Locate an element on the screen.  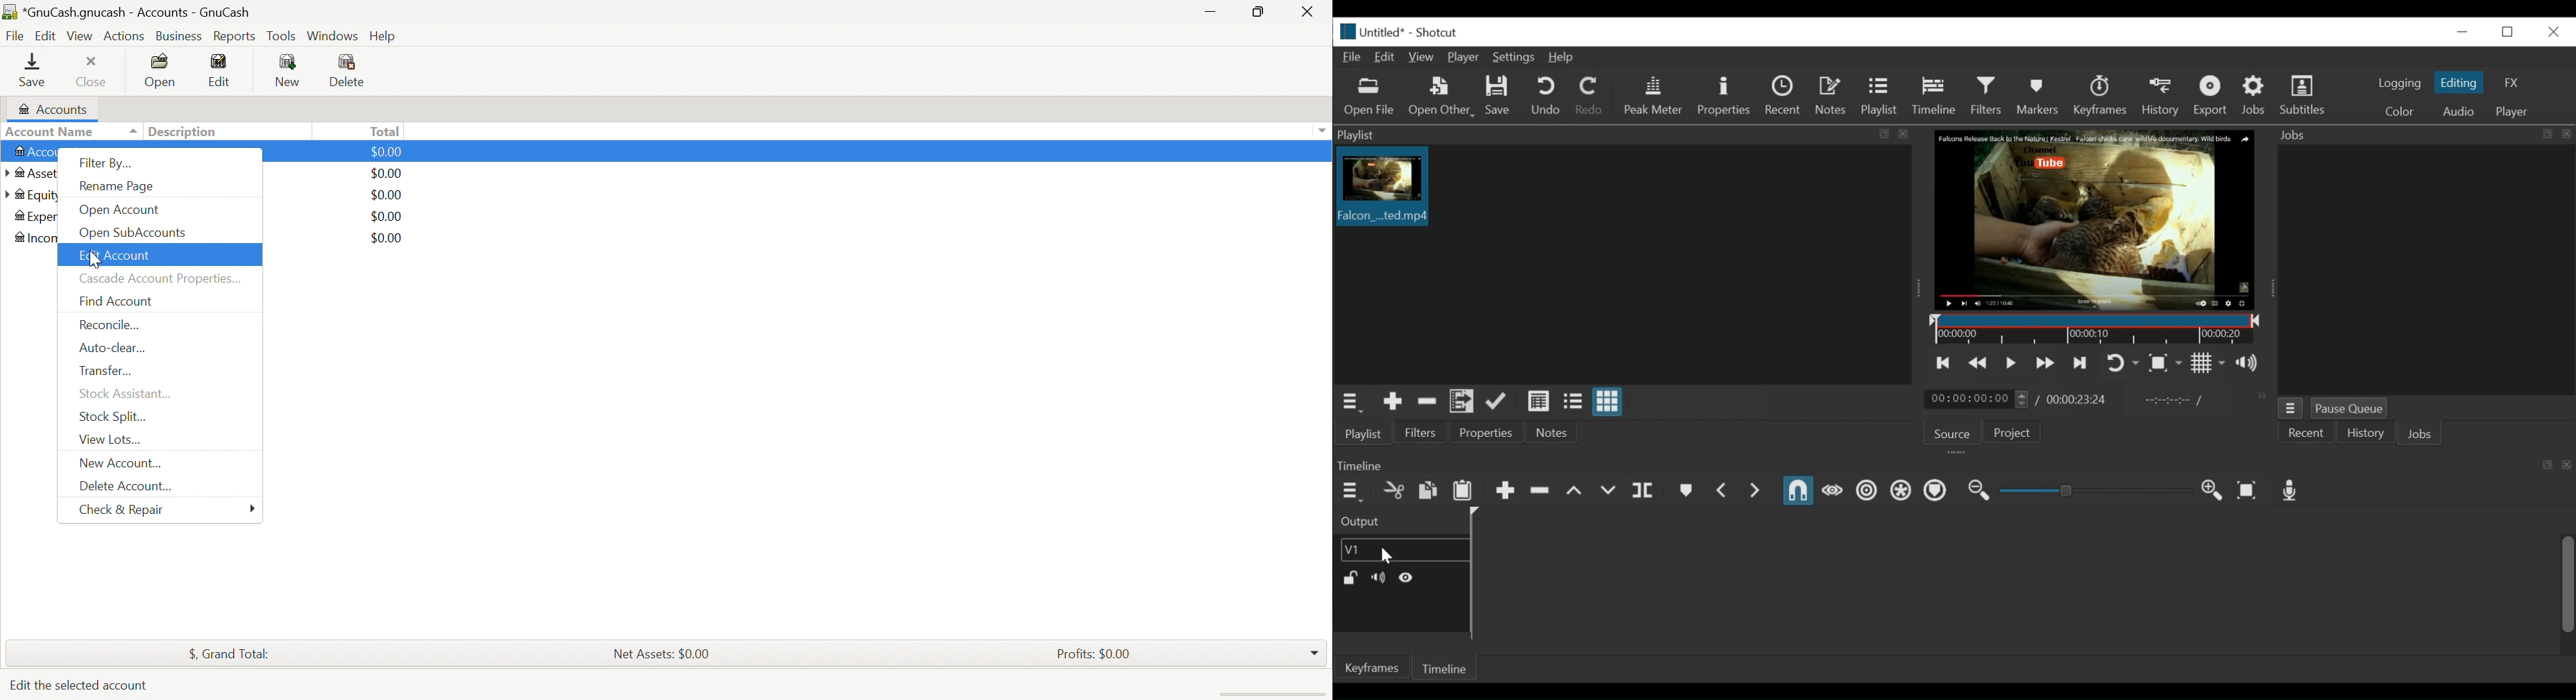
Account Name is located at coordinates (51, 133).